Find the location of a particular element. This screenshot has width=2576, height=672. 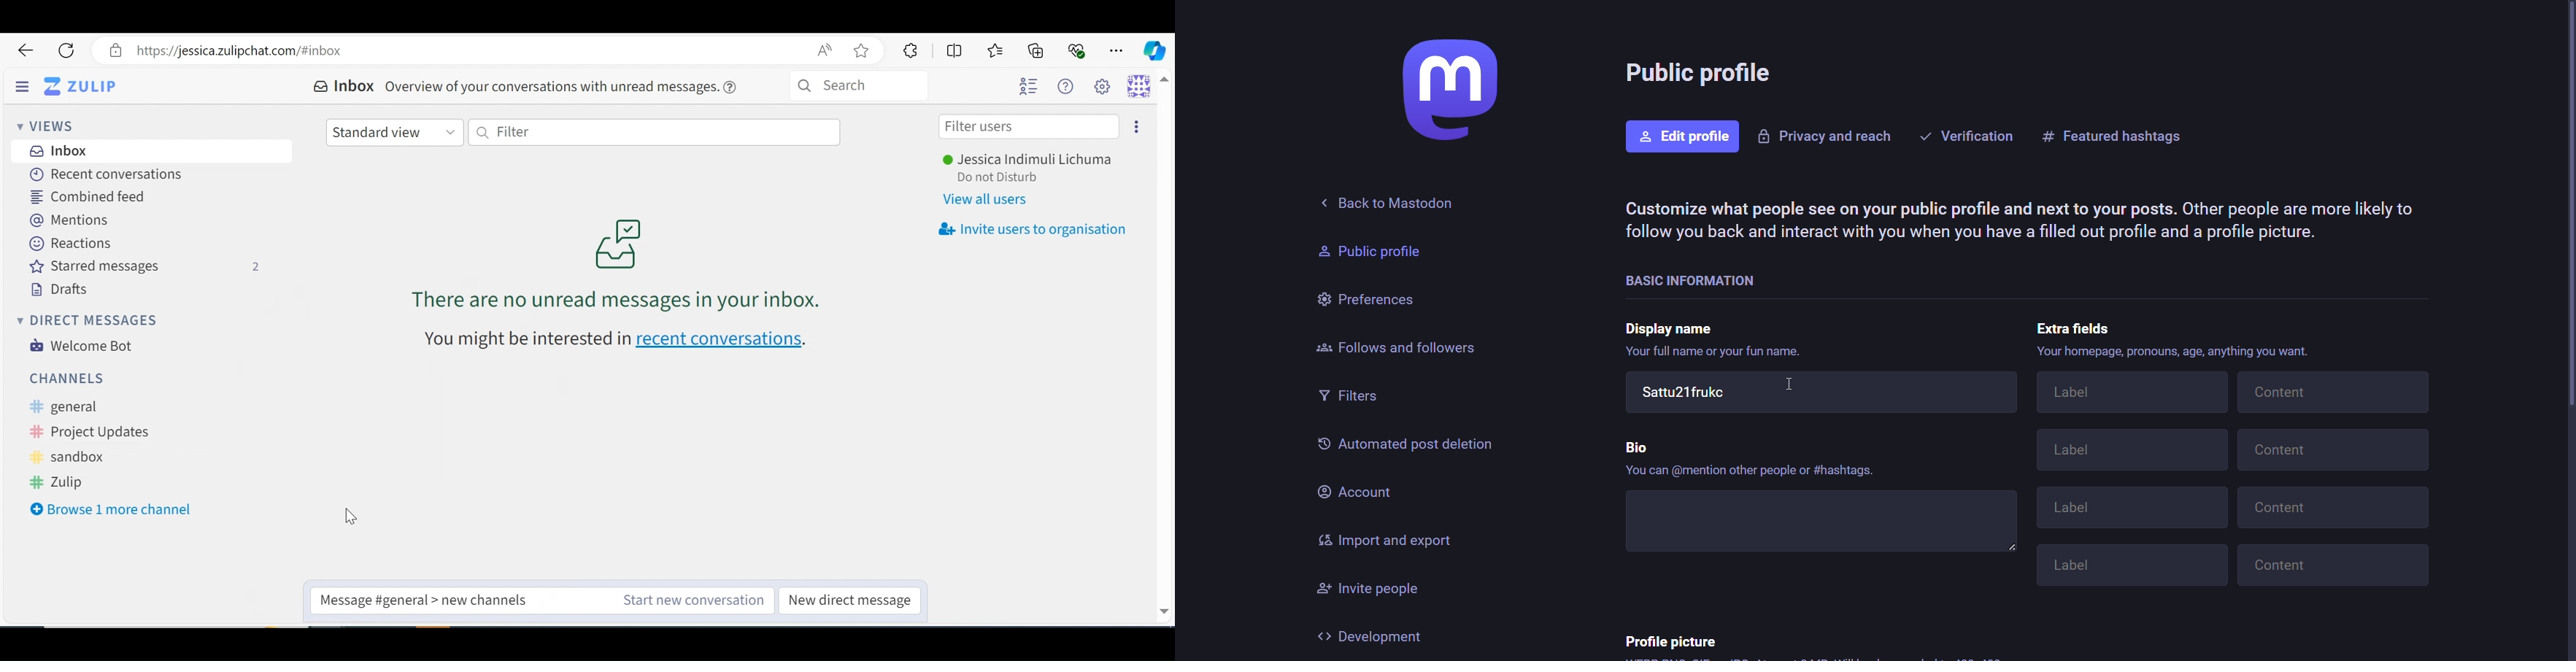

Content  is located at coordinates (2332, 509).